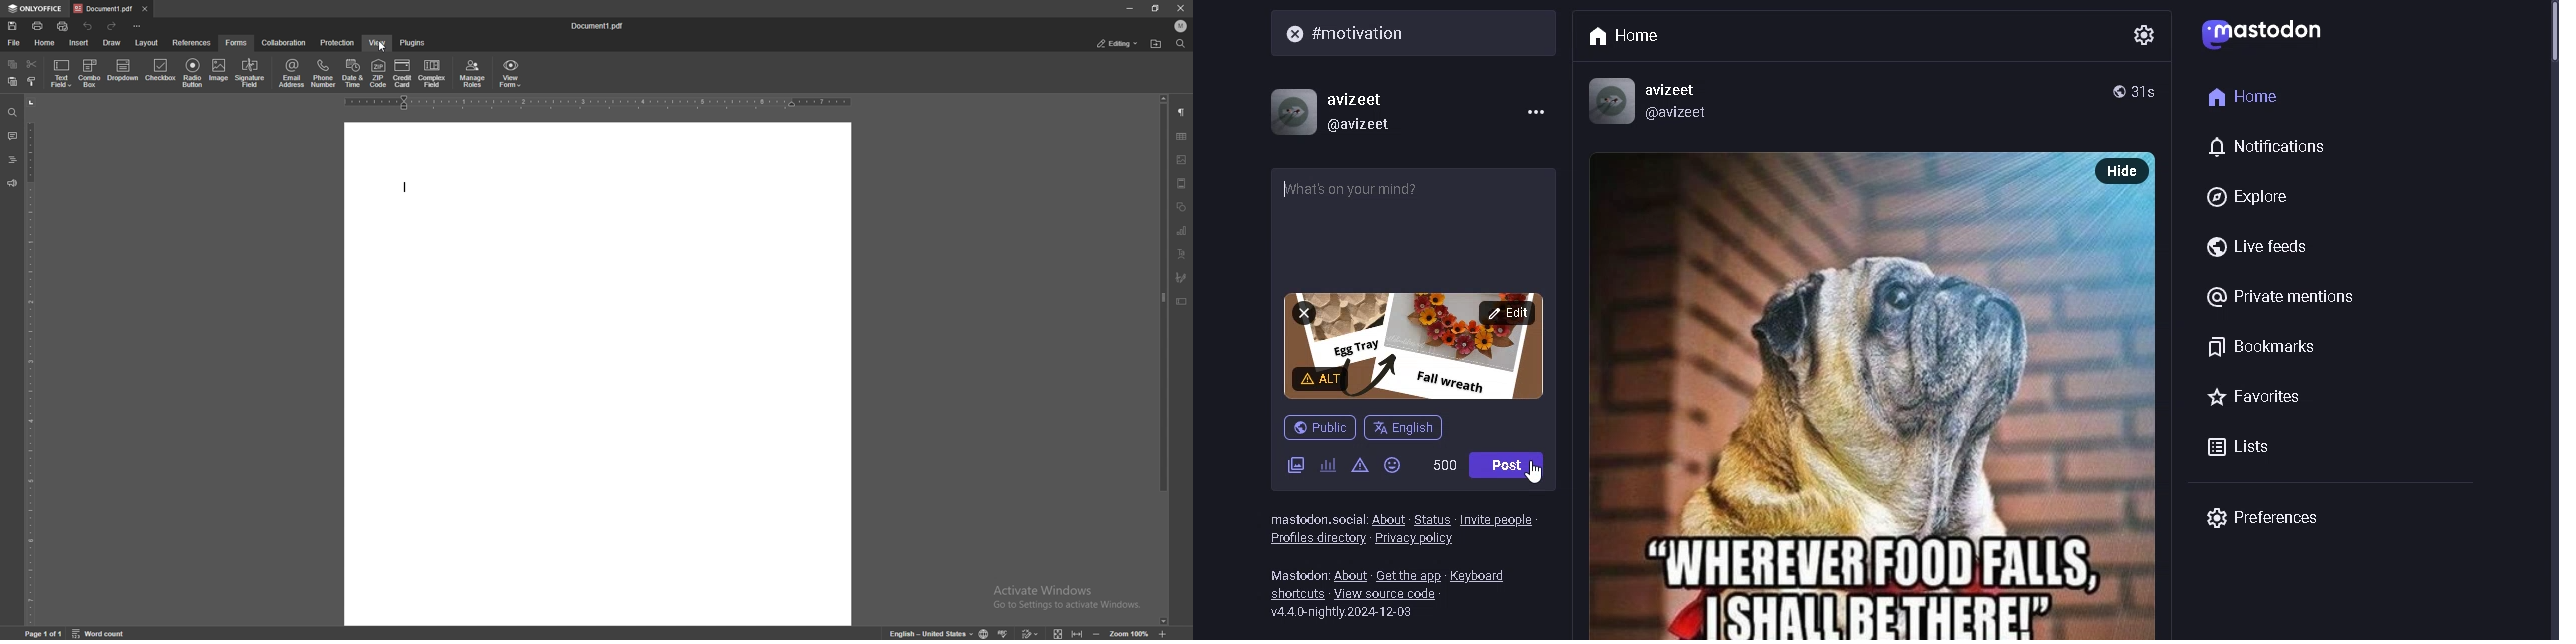 The height and width of the screenshot is (644, 2576). Describe the element at coordinates (1451, 382) in the screenshot. I see `photo` at that location.